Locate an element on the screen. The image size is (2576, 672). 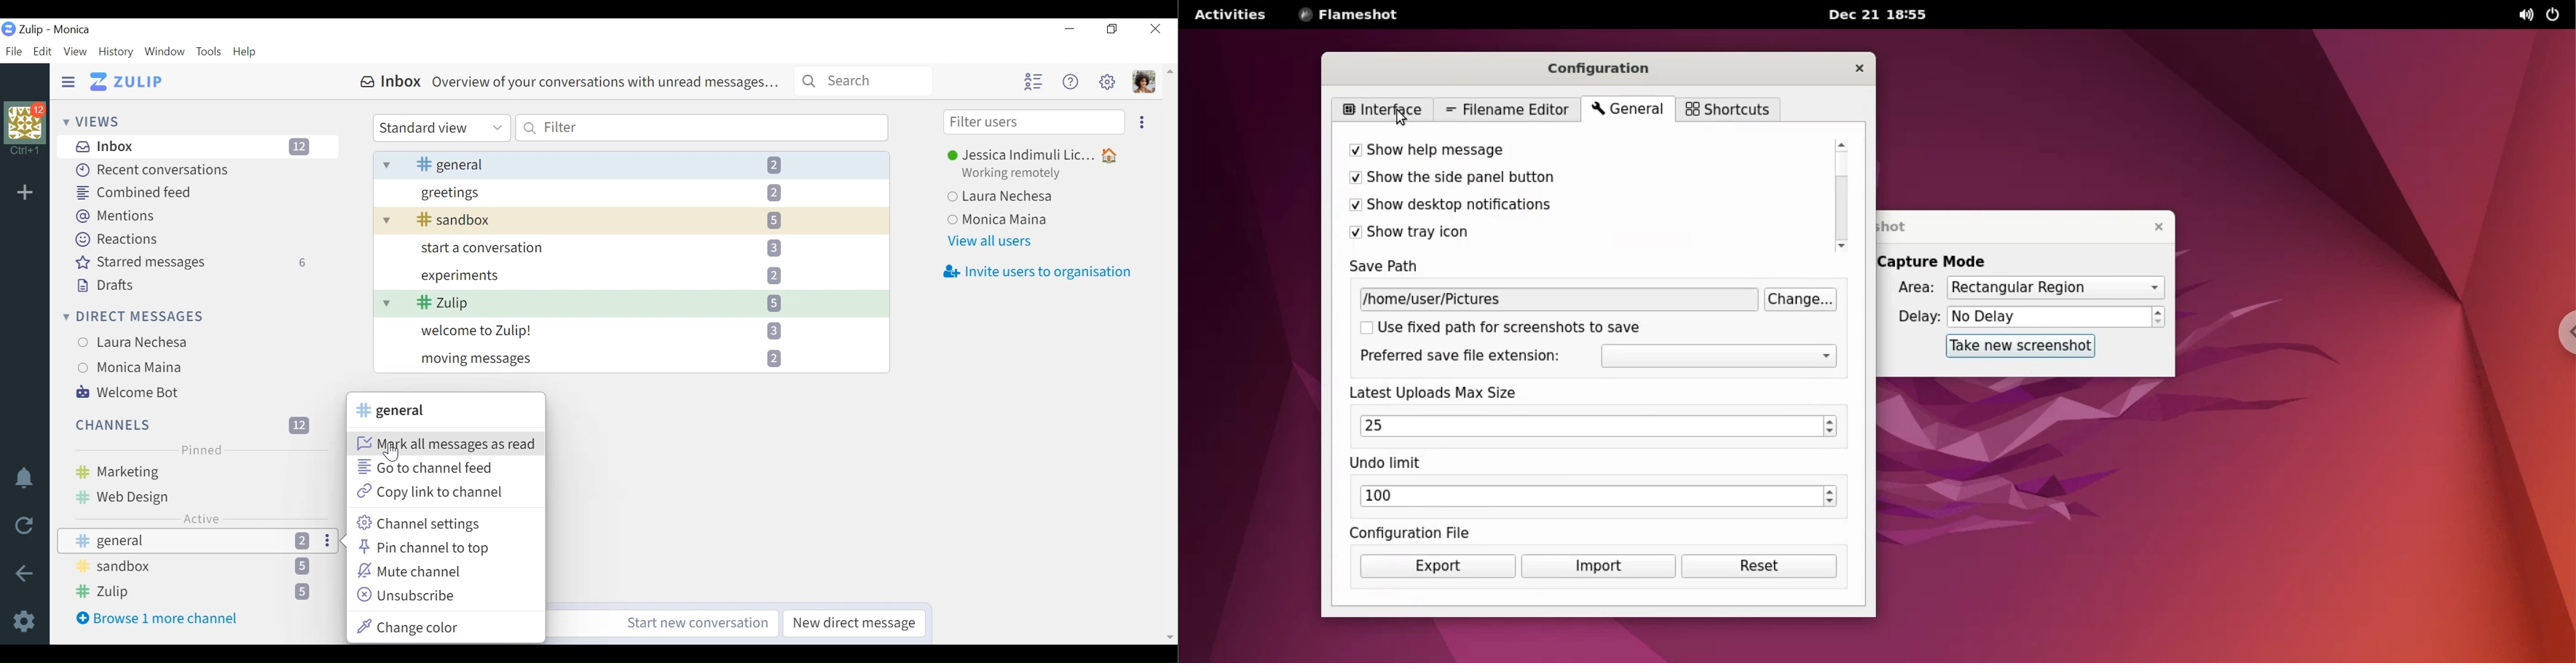
Direct Messages is located at coordinates (134, 318).